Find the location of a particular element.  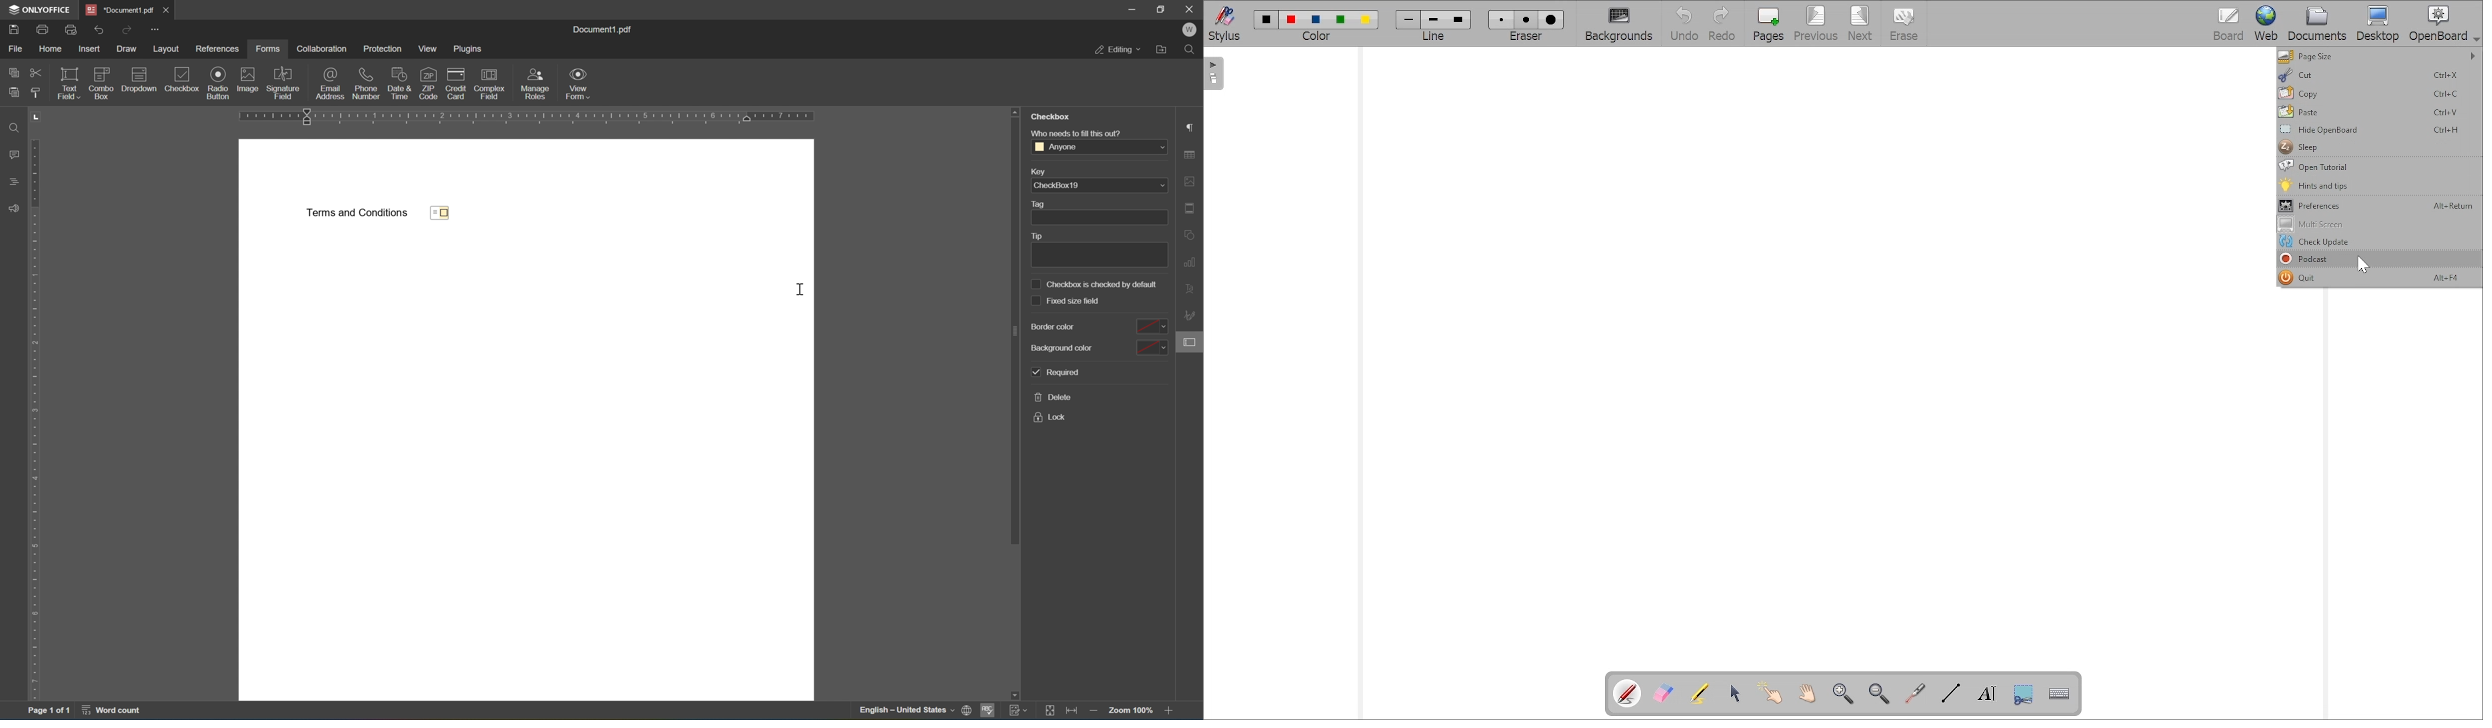

eraser2 is located at coordinates (1528, 19).